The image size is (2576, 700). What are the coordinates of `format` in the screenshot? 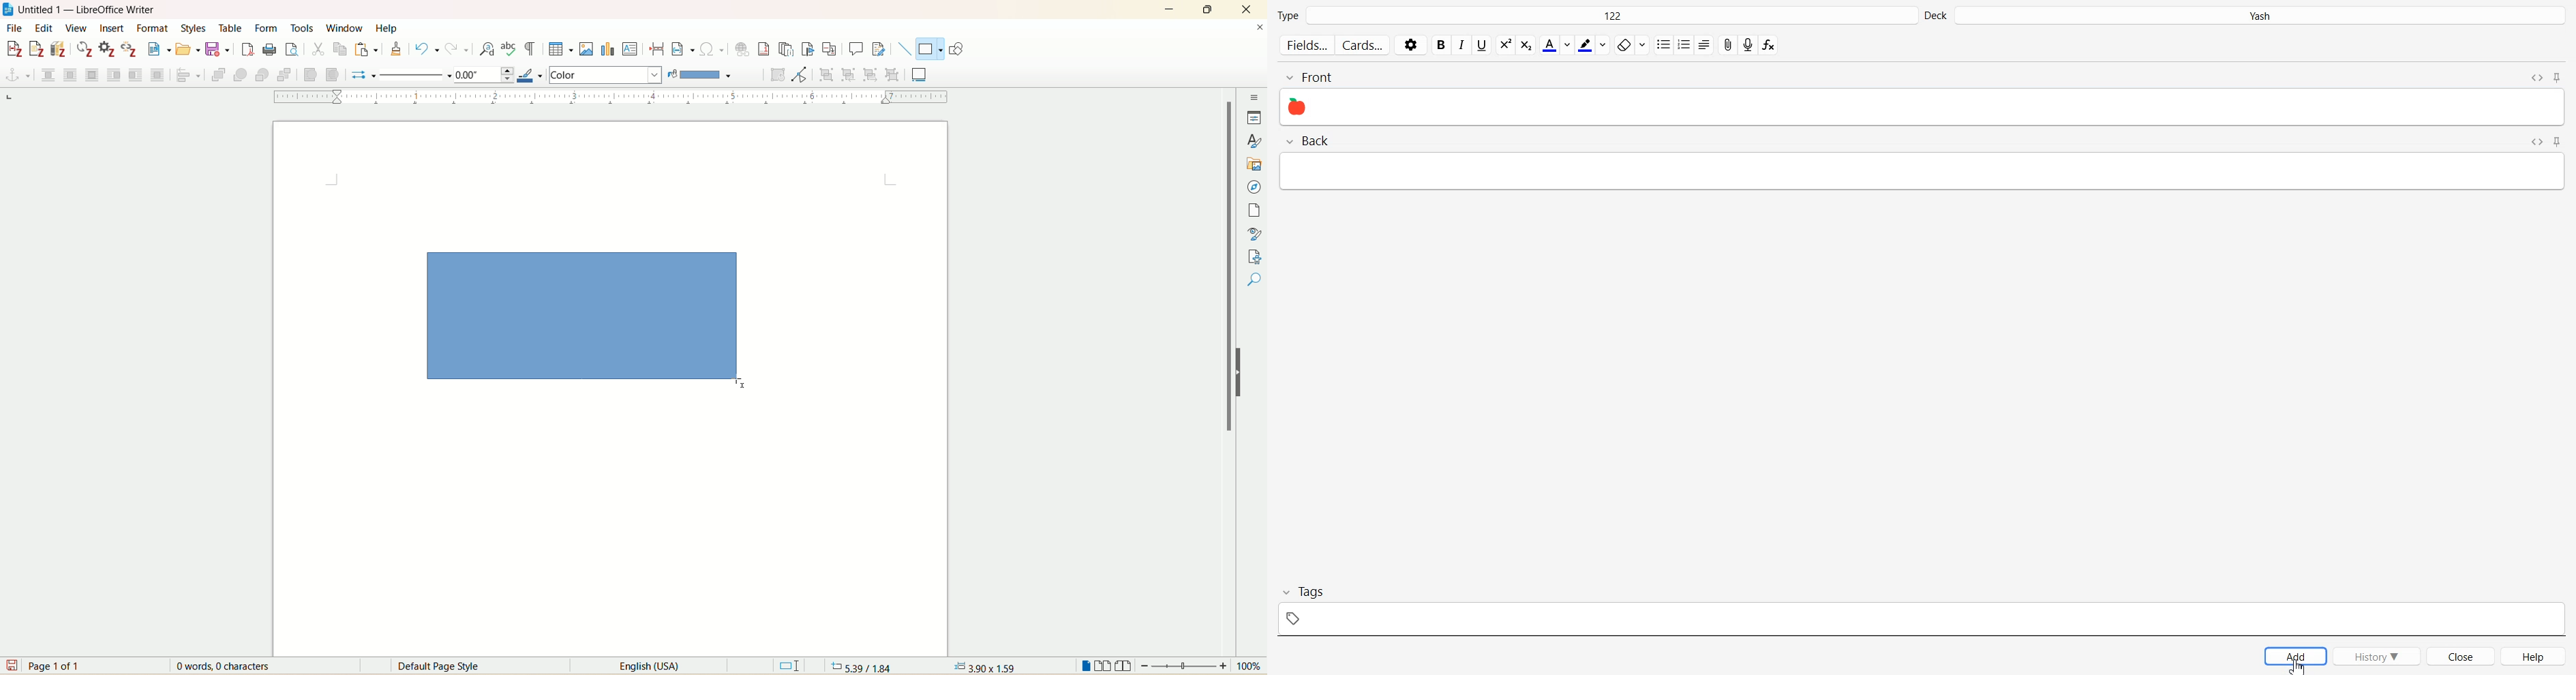 It's located at (155, 28).